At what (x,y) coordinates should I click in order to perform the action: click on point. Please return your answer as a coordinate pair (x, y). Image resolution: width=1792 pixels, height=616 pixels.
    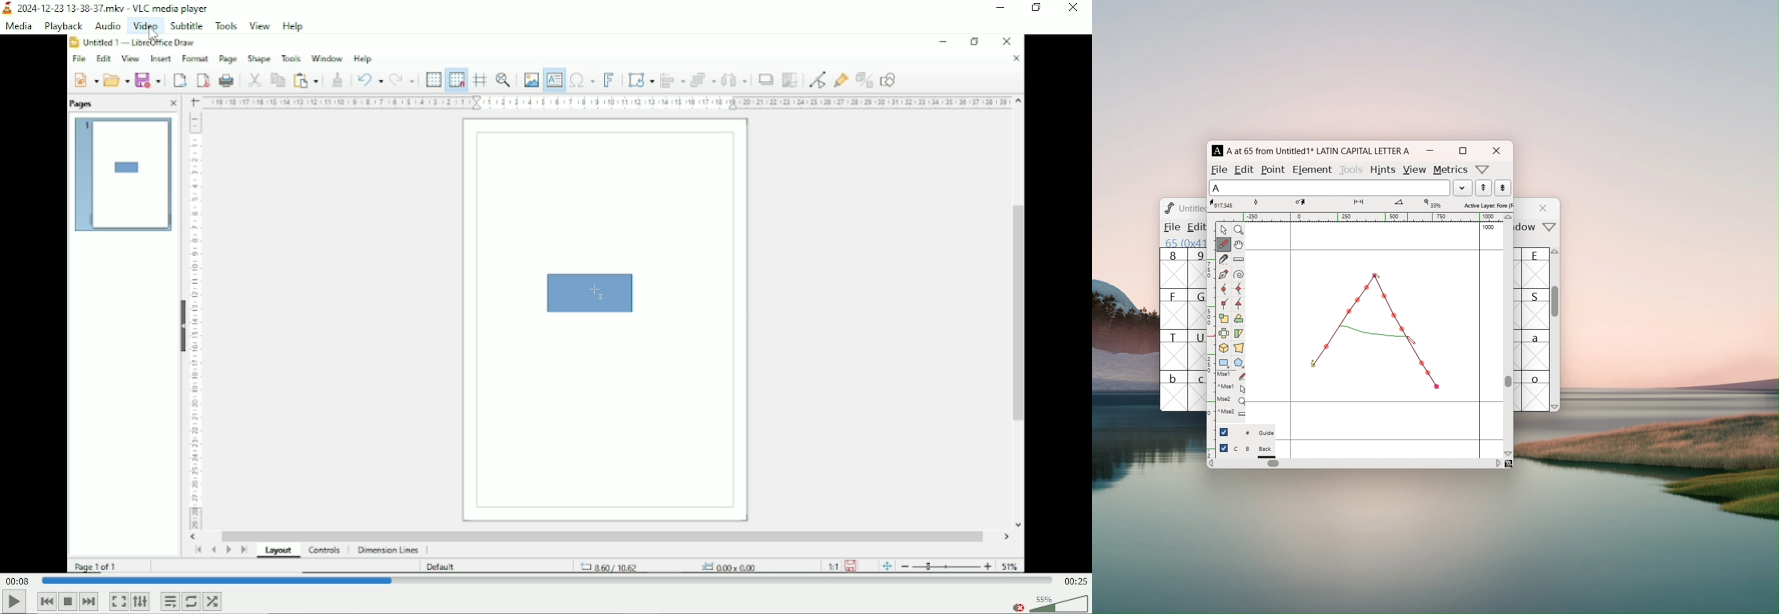
    Looking at the image, I should click on (1274, 169).